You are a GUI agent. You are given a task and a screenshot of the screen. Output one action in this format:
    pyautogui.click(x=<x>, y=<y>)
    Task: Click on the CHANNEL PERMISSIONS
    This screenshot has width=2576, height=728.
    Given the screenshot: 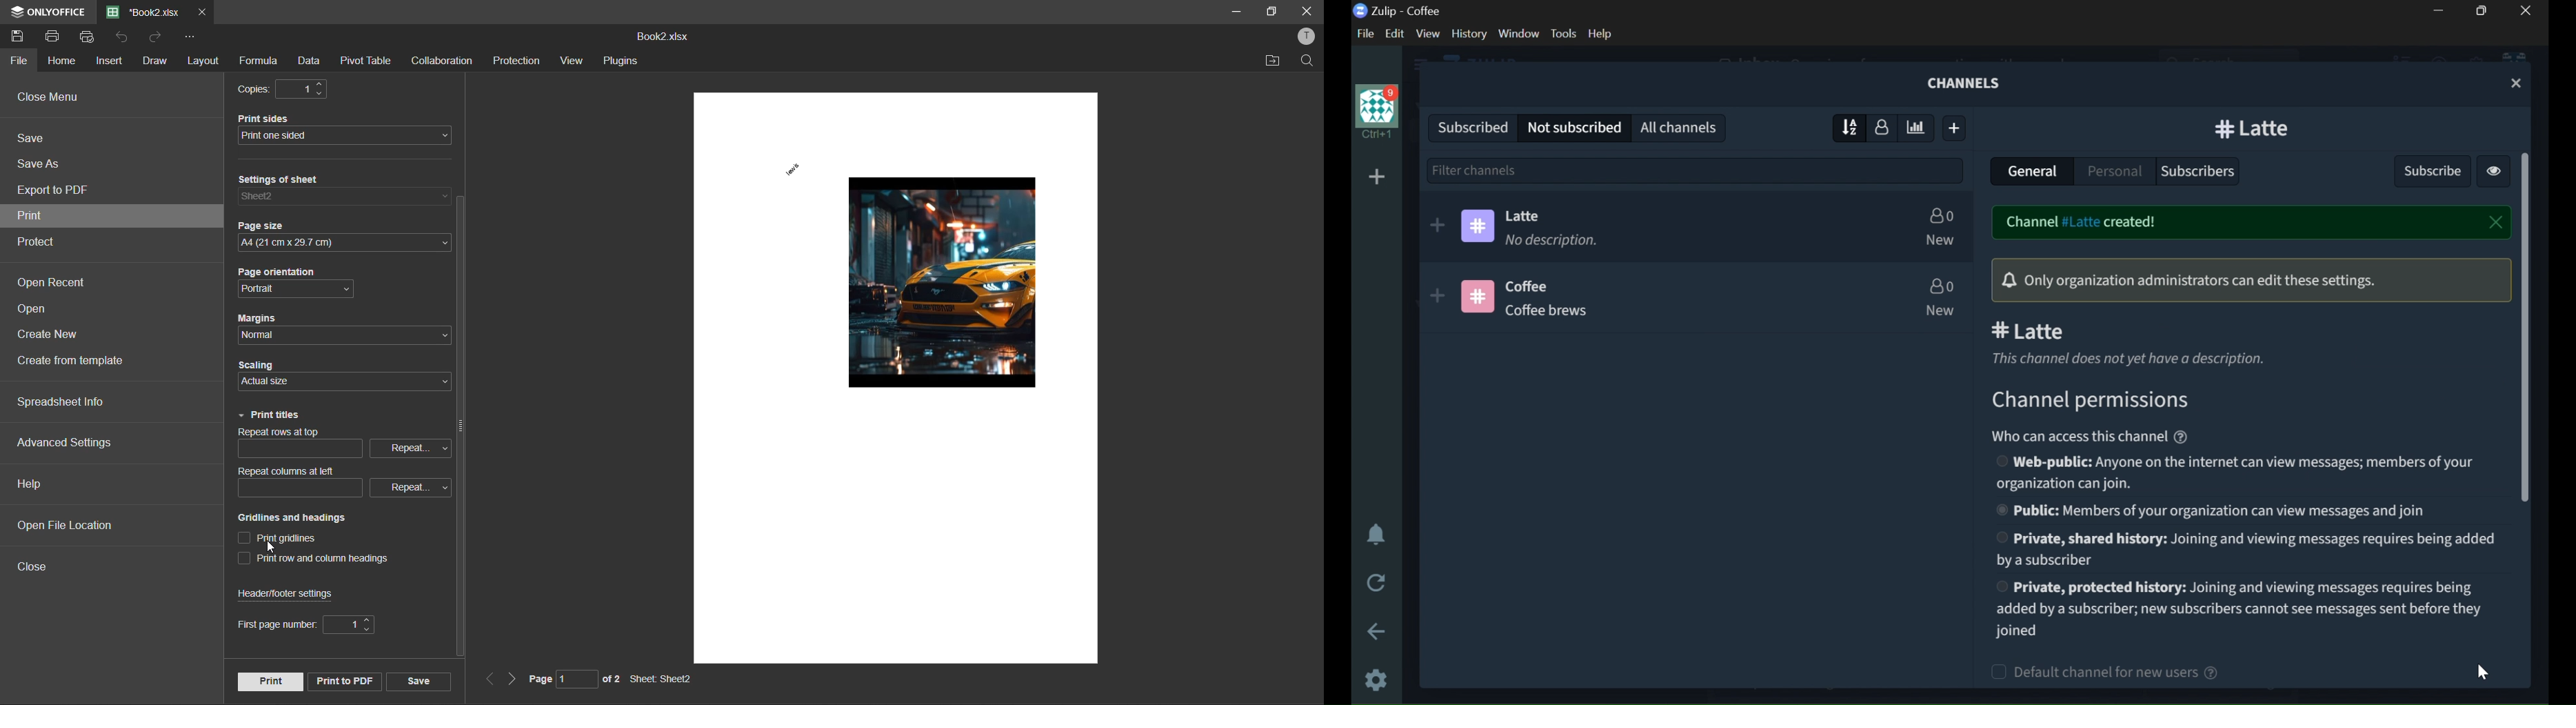 What is the action you would take?
    pyautogui.click(x=2098, y=402)
    